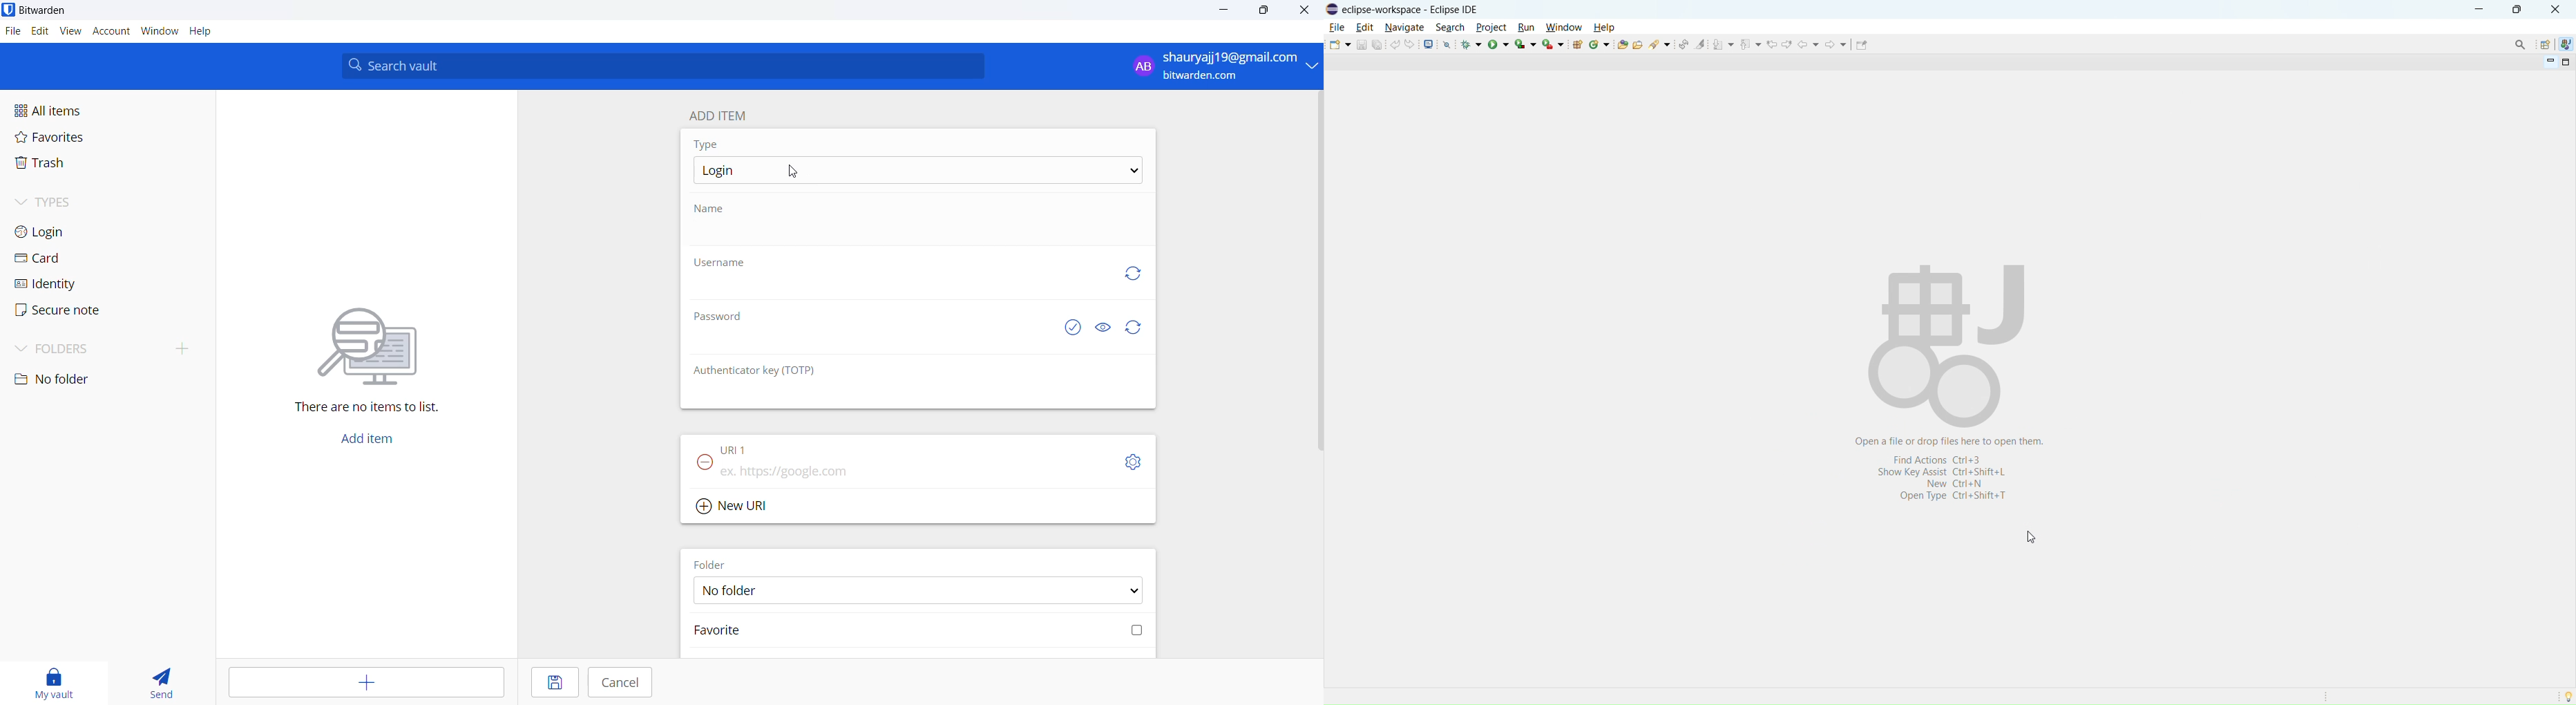  I want to click on password heading, so click(721, 317).